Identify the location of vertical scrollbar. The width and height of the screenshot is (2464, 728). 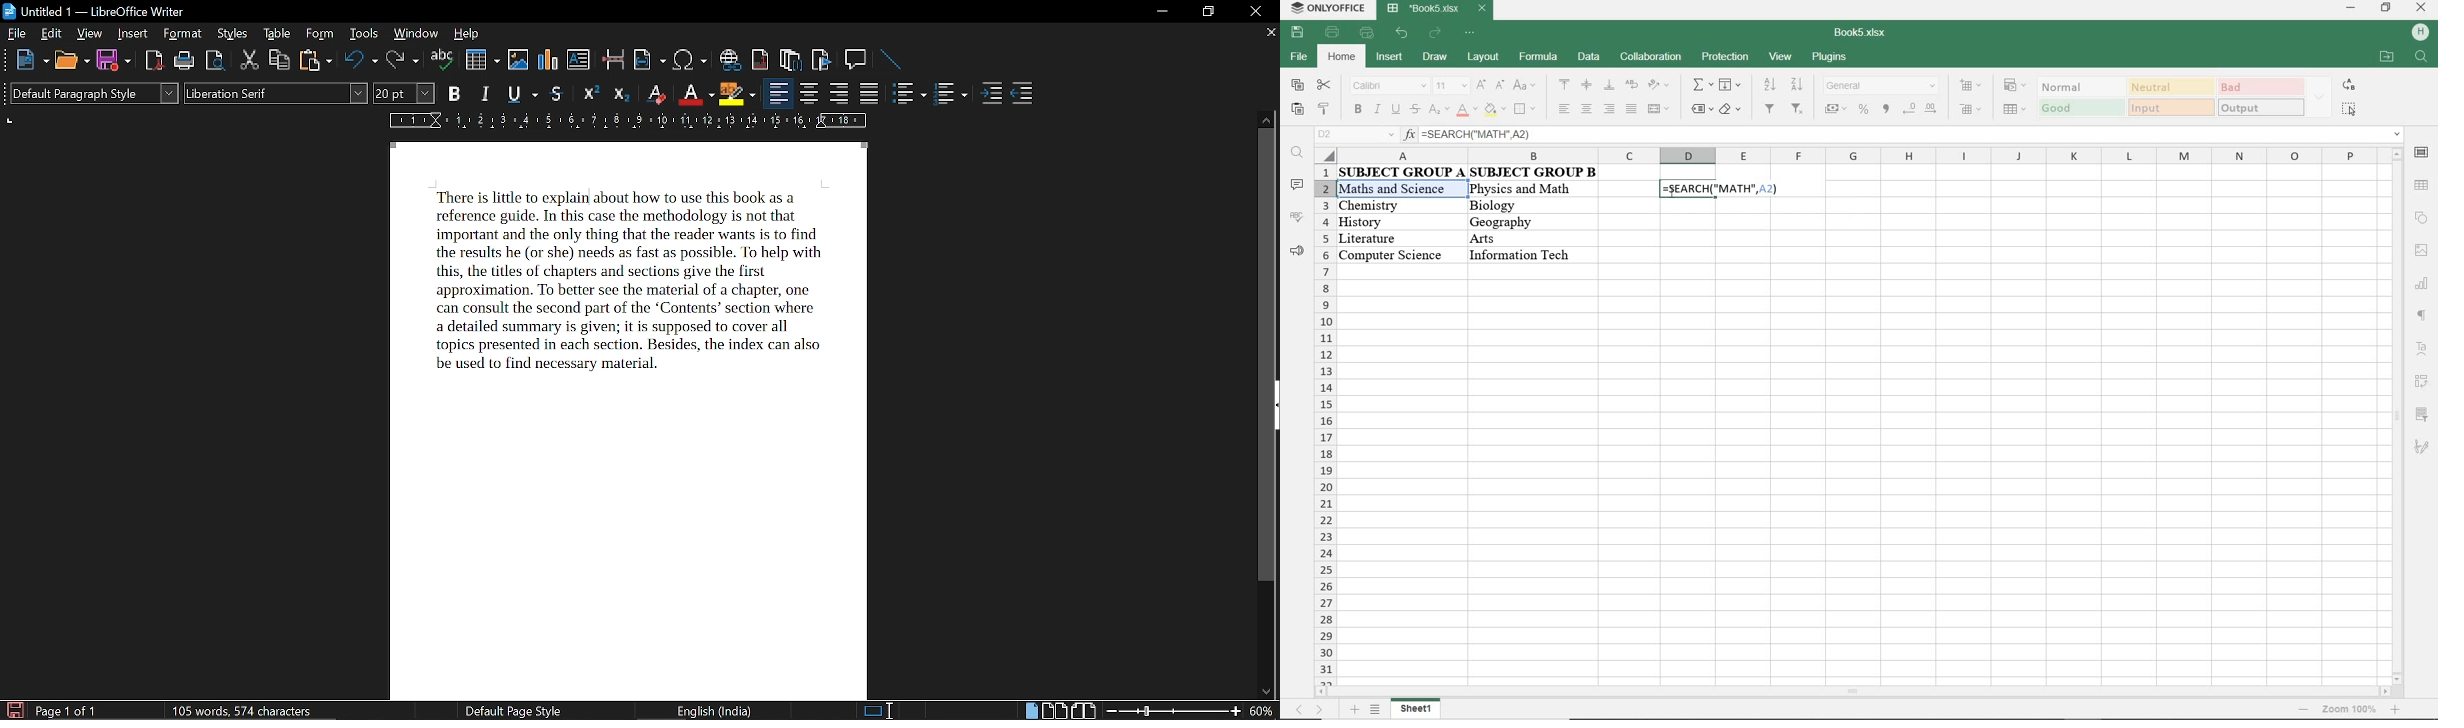
(1270, 357).